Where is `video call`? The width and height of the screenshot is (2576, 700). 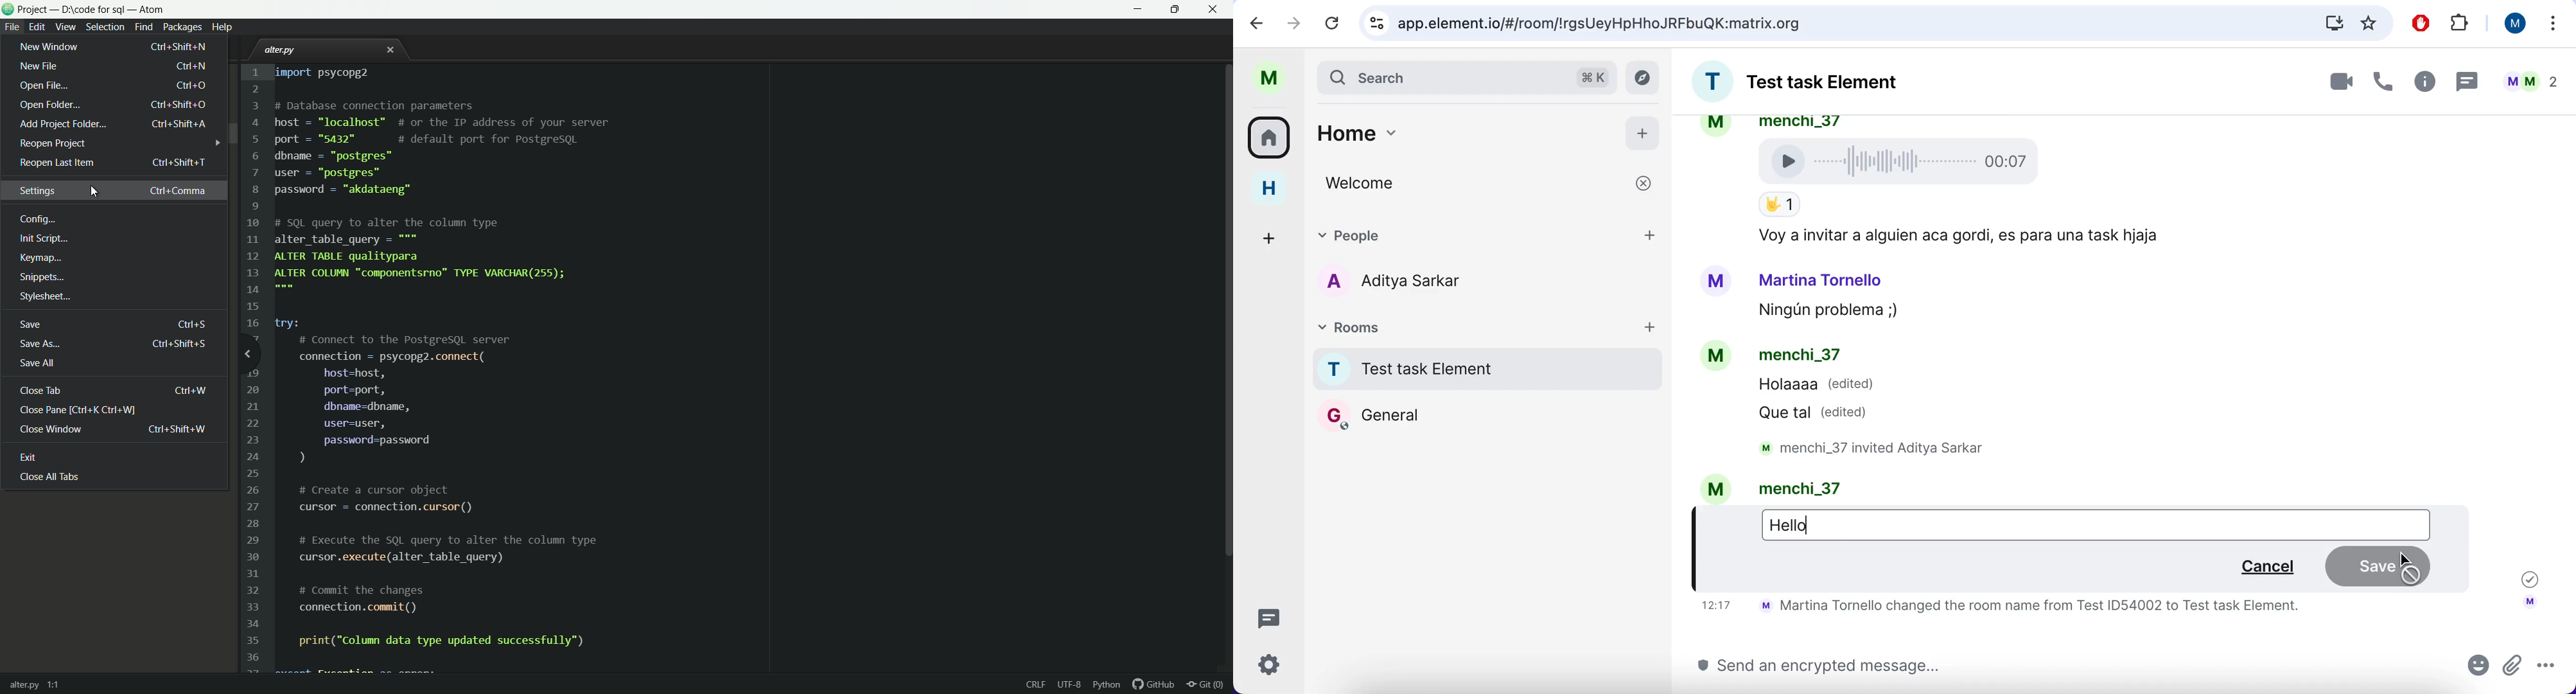 video call is located at coordinates (2328, 82).